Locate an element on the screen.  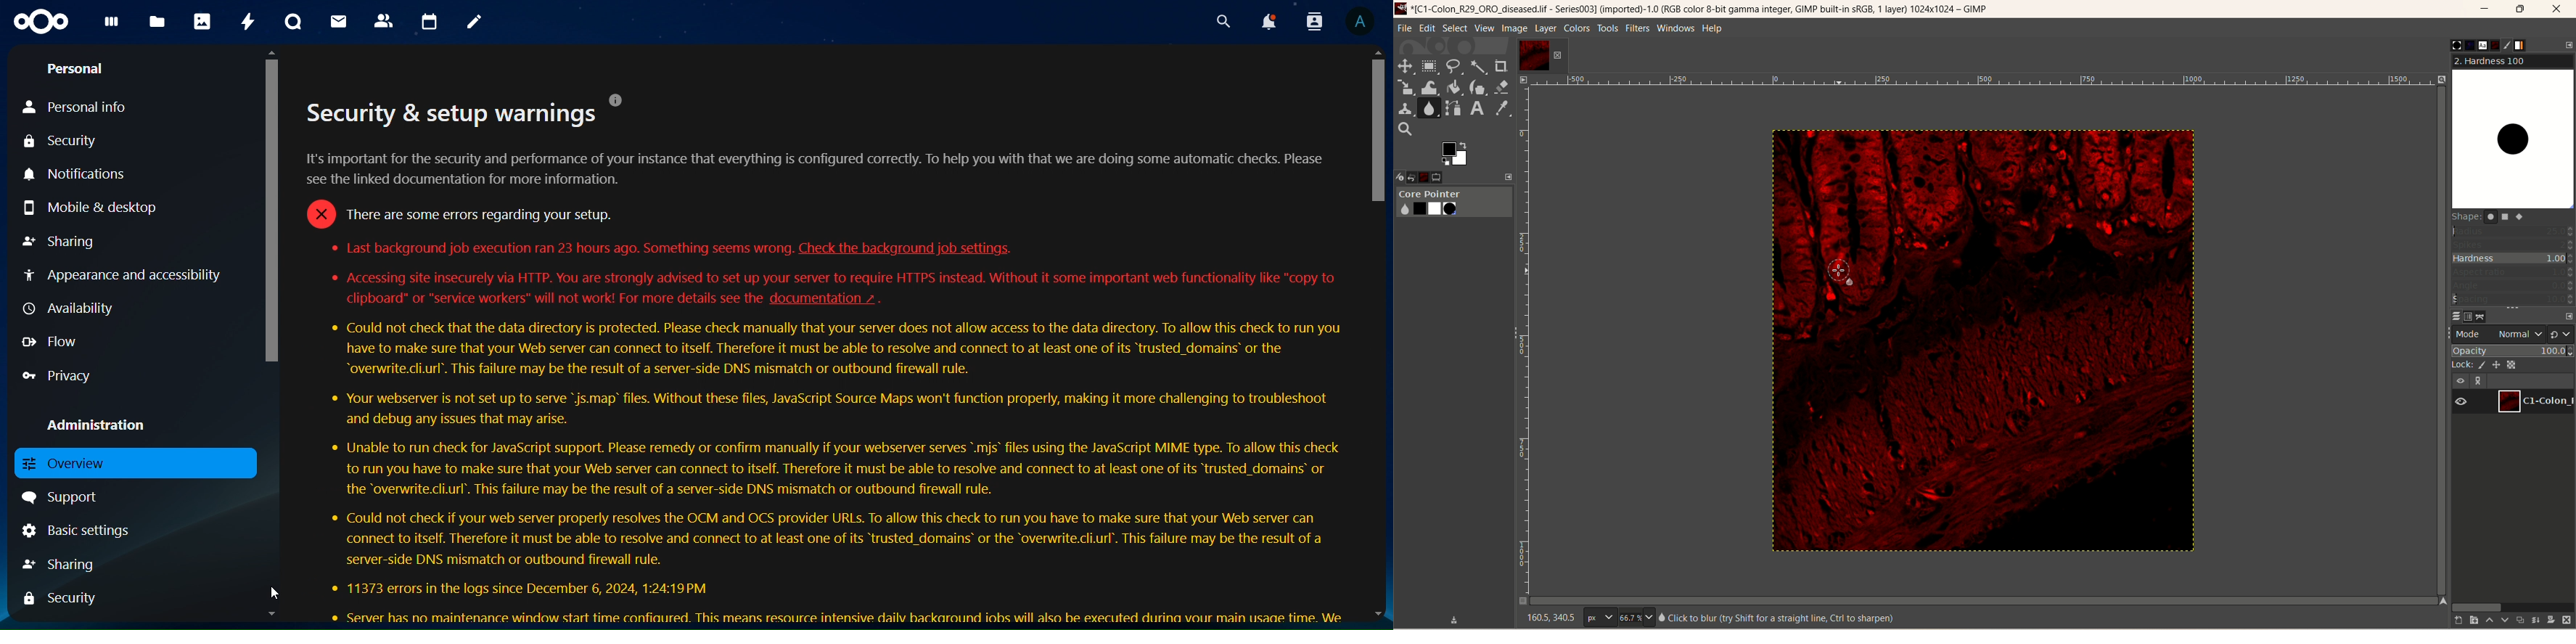
mobile & desktop is located at coordinates (102, 210).